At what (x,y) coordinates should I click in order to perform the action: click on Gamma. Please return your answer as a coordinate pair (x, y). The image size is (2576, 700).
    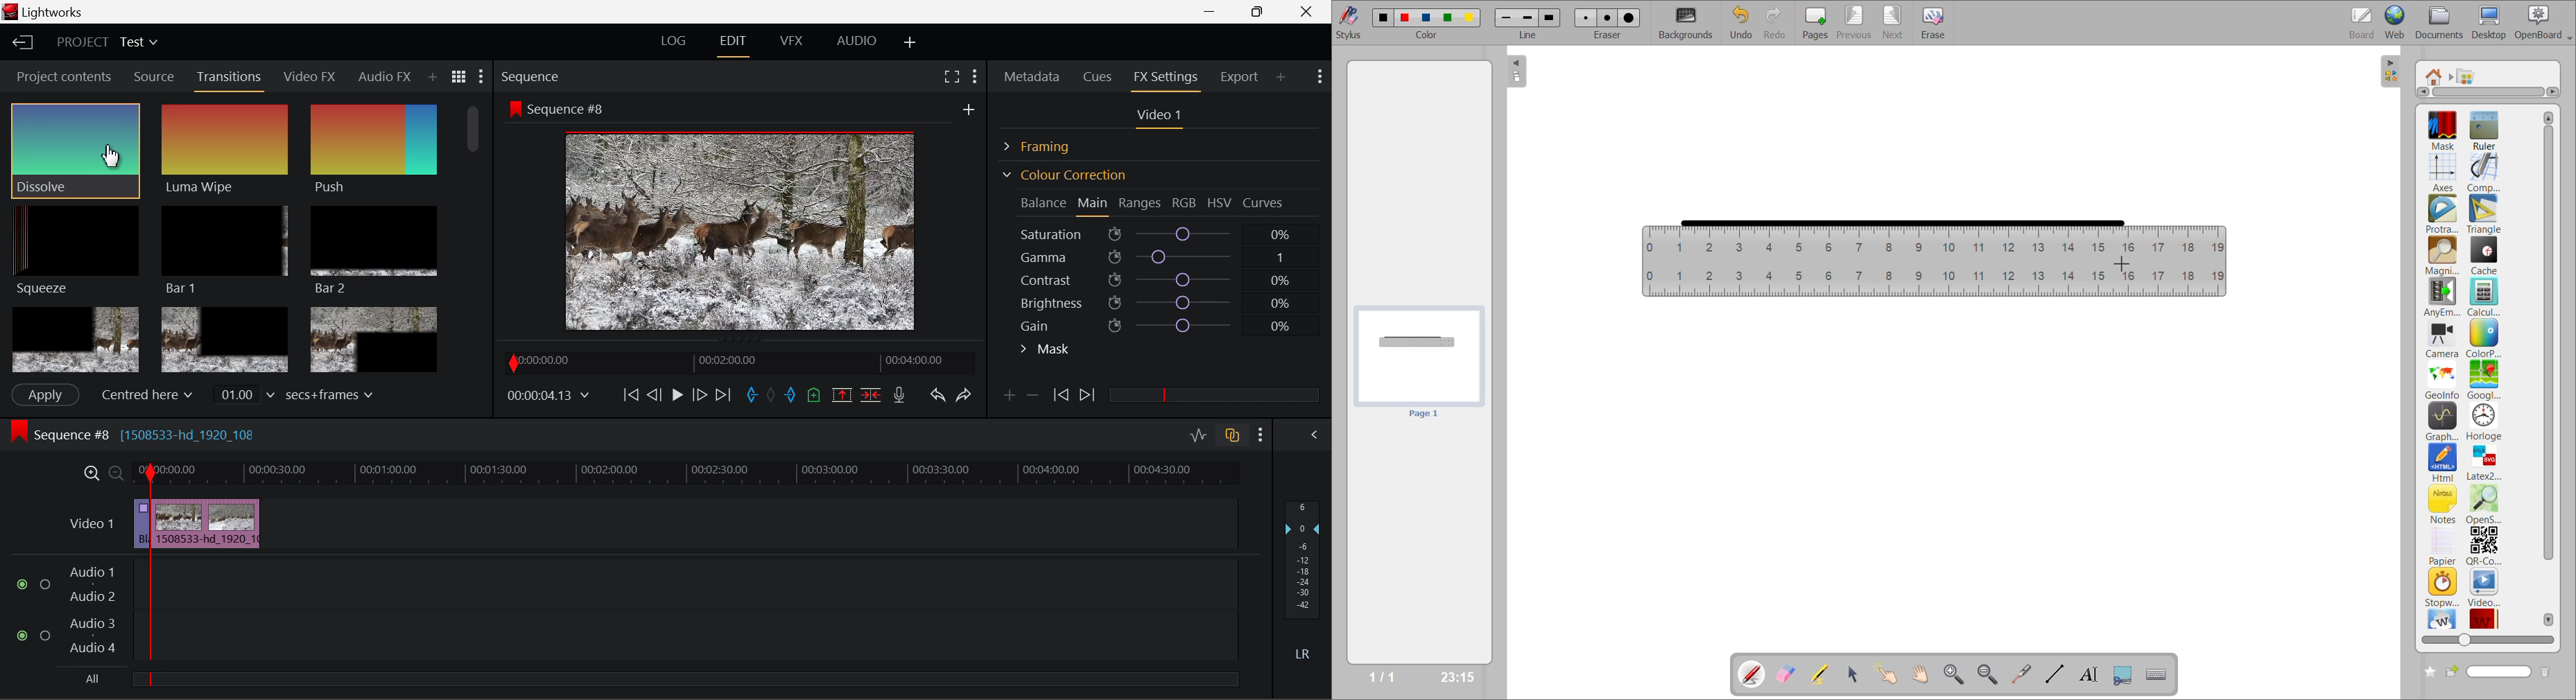
    Looking at the image, I should click on (1162, 257).